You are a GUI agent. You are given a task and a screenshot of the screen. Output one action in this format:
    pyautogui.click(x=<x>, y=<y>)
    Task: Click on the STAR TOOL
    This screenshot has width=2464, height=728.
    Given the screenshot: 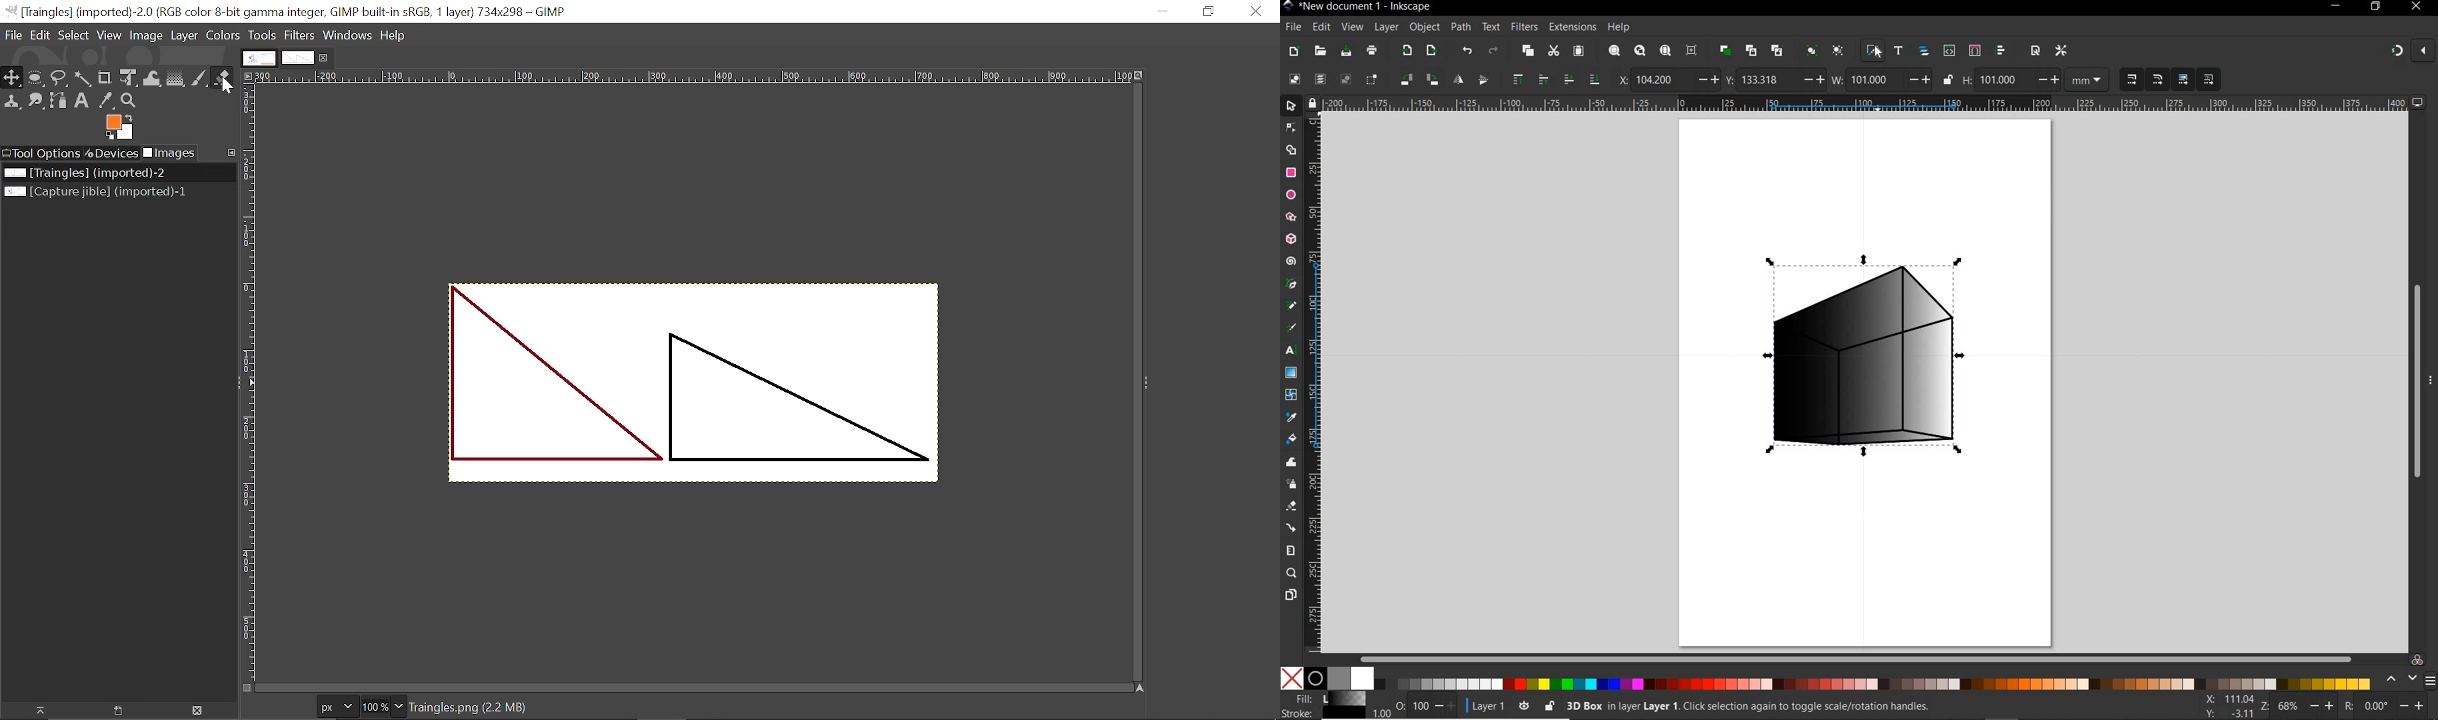 What is the action you would take?
    pyautogui.click(x=1292, y=217)
    